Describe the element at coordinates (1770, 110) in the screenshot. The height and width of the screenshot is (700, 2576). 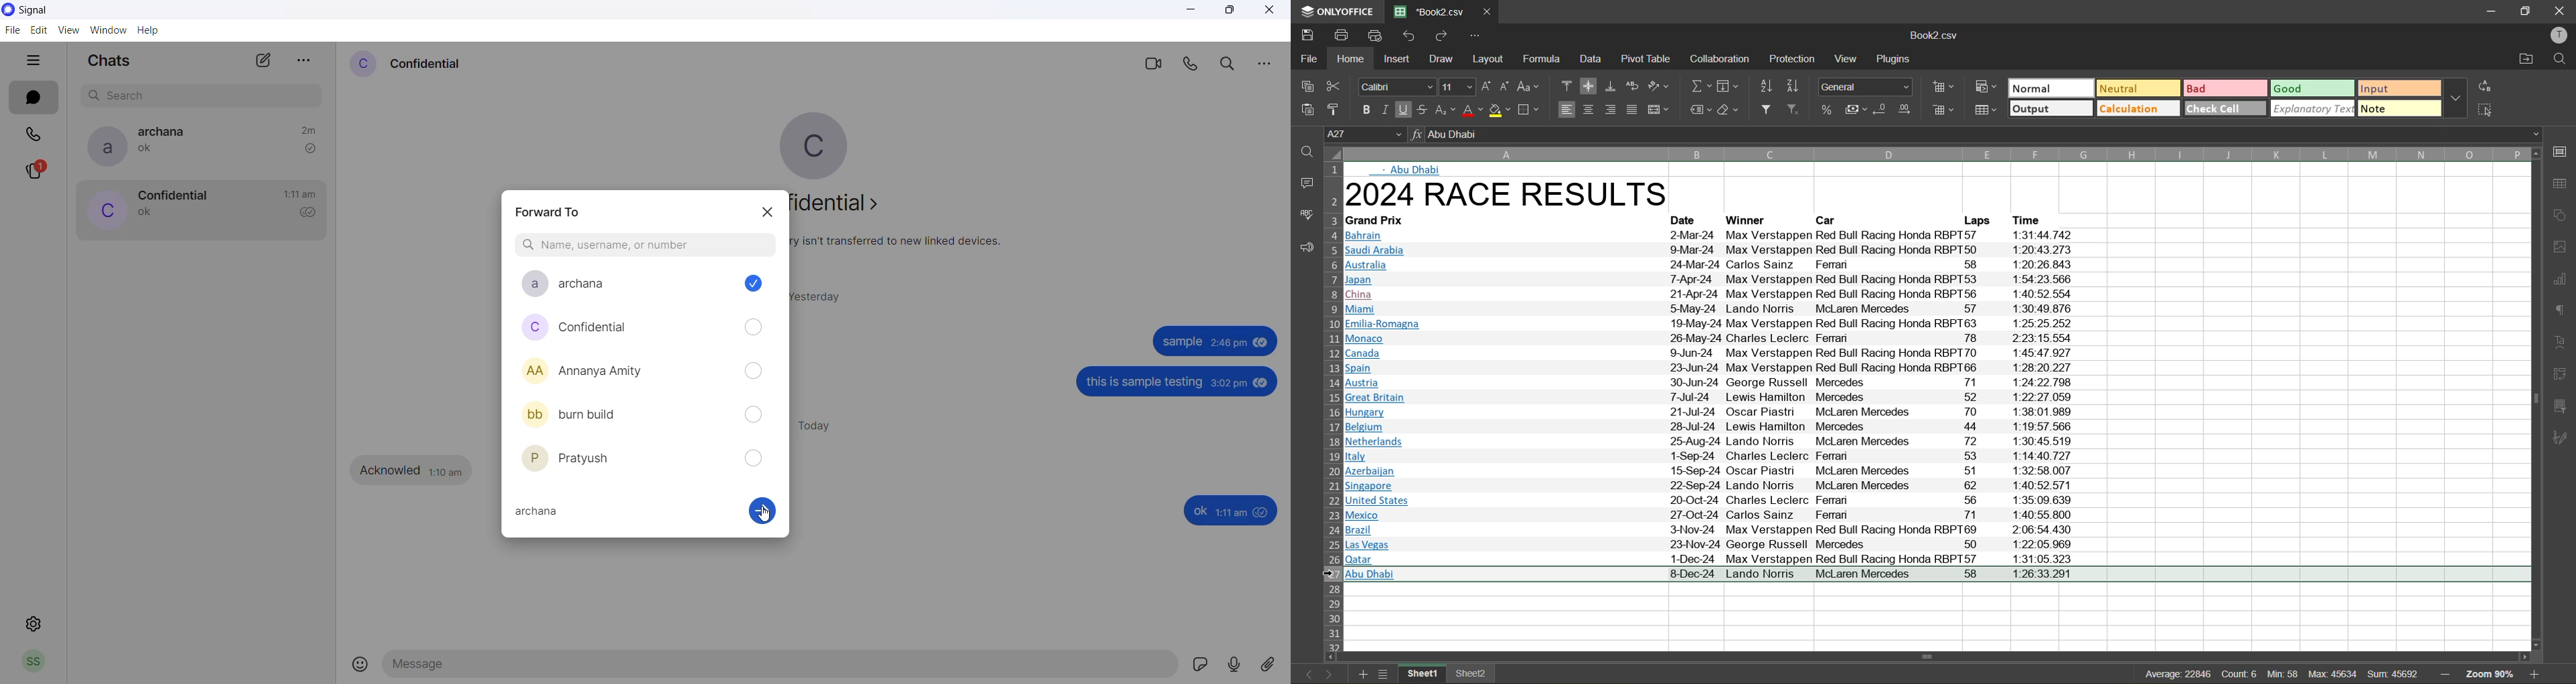
I see `filter` at that location.